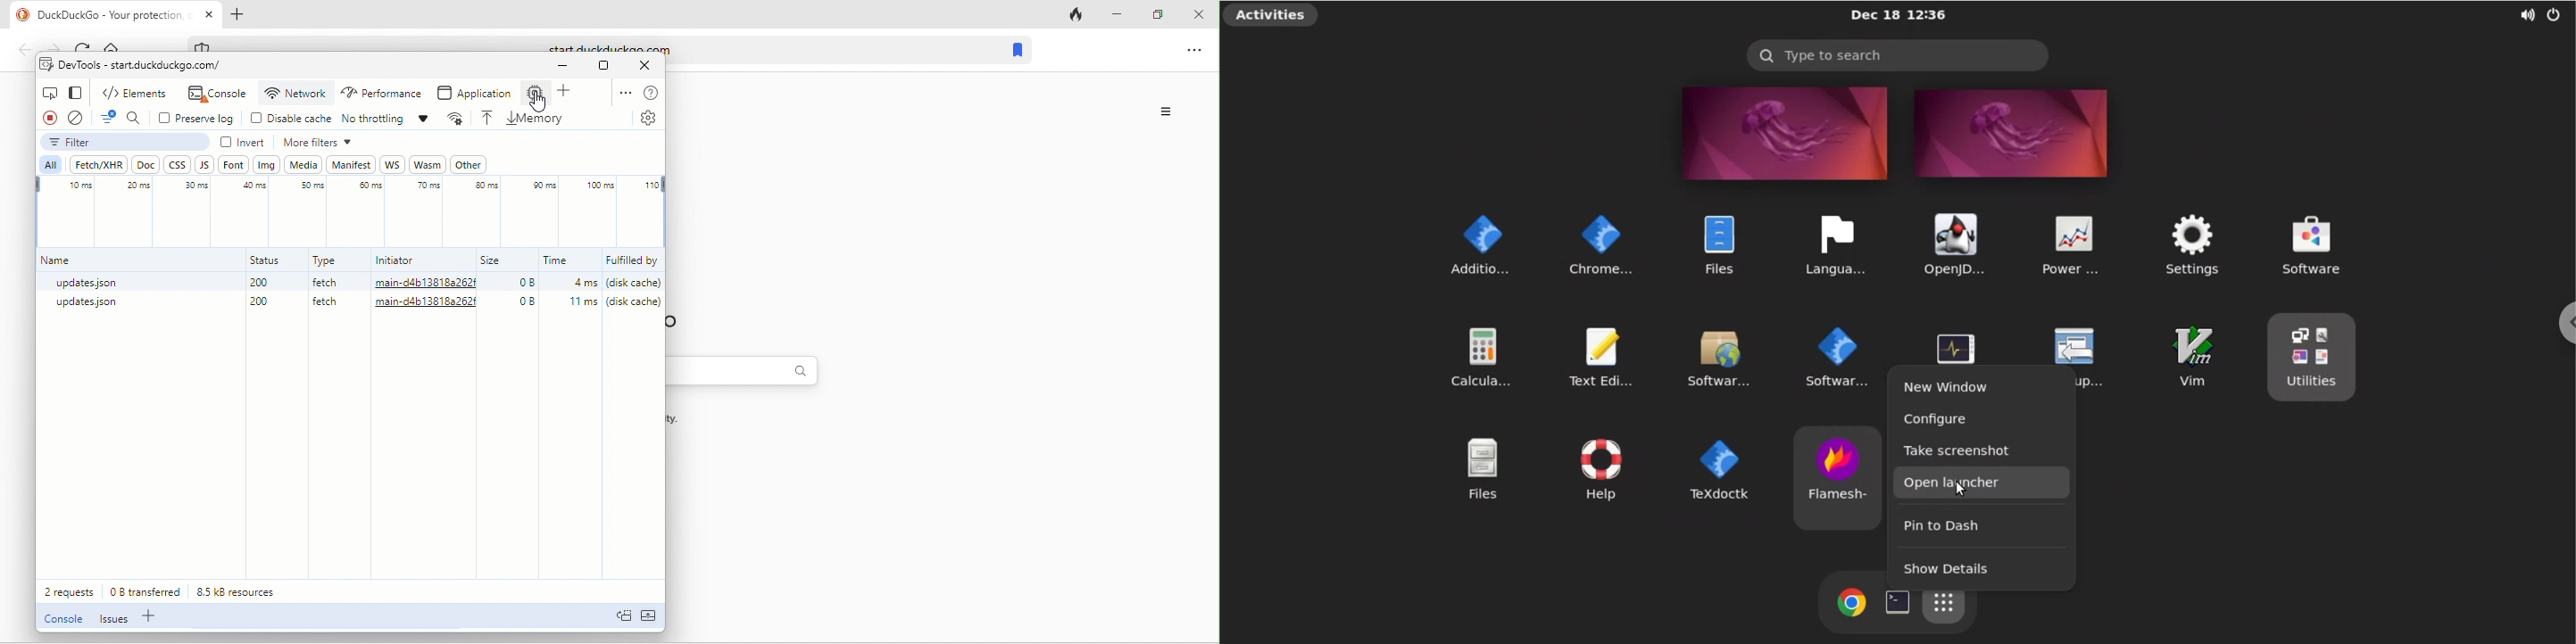 This screenshot has width=2576, height=644. What do you see at coordinates (1897, 16) in the screenshot?
I see `date and menu` at bounding box center [1897, 16].